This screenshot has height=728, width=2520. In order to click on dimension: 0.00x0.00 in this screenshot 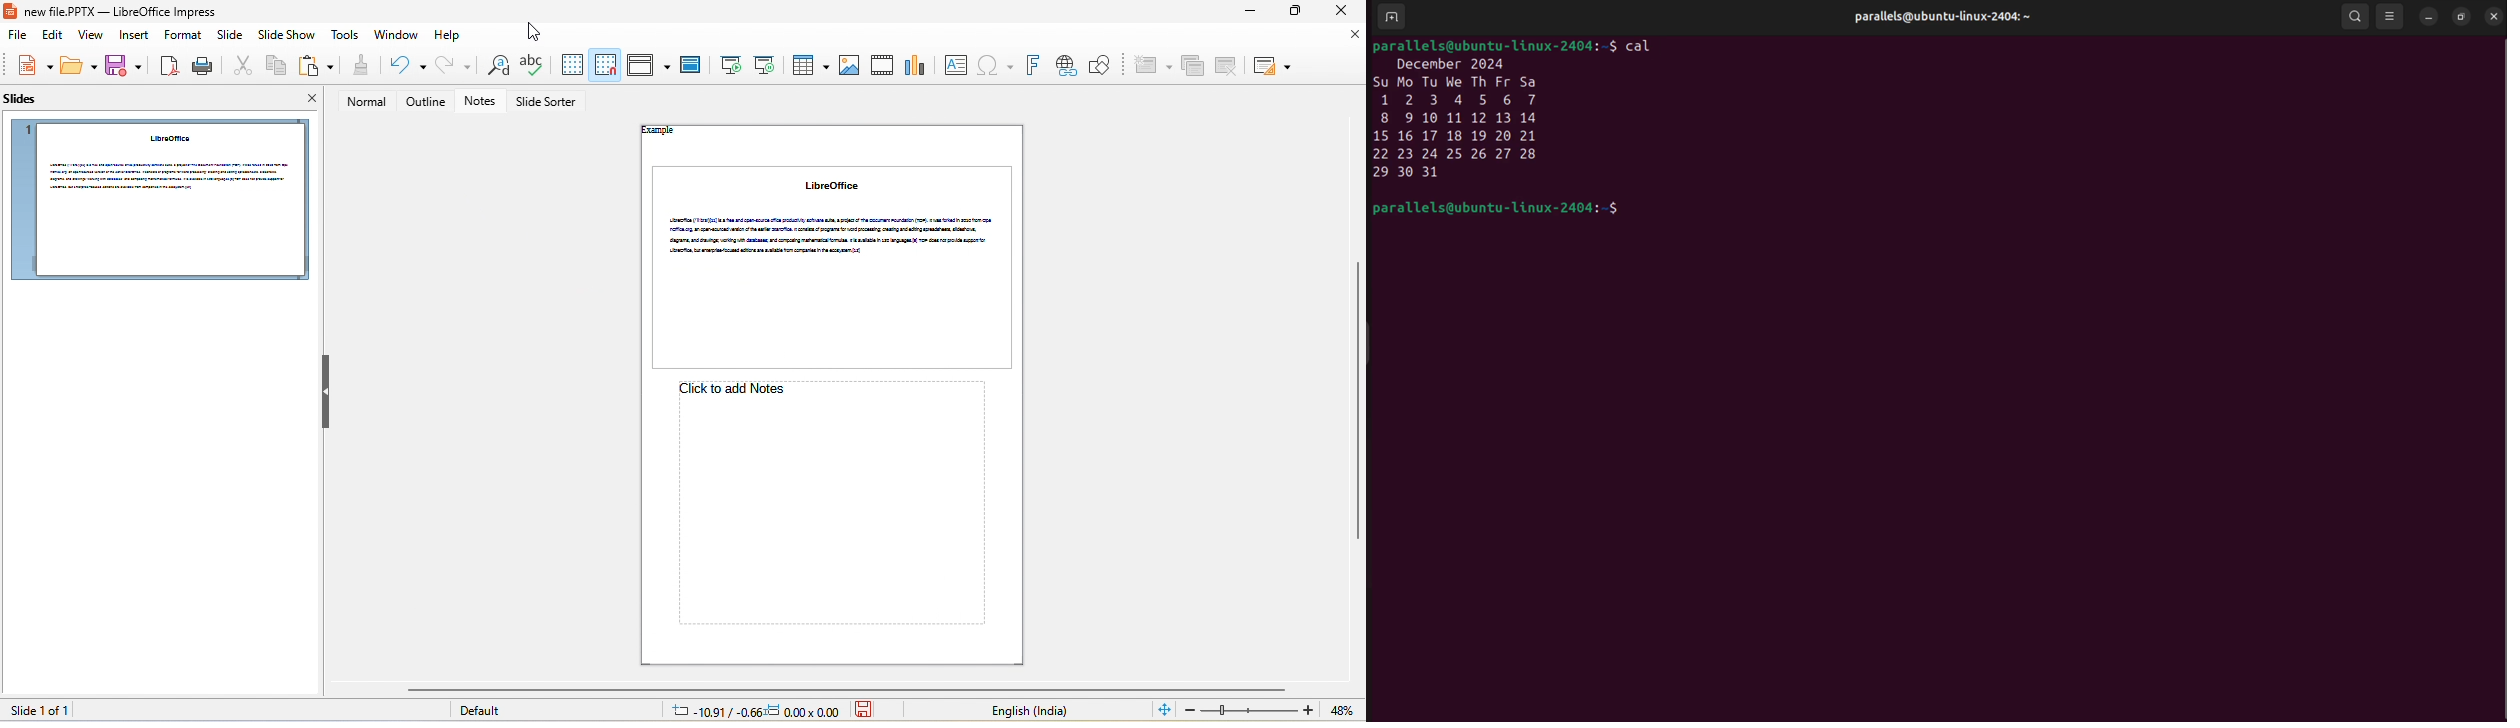, I will do `click(803, 711)`.